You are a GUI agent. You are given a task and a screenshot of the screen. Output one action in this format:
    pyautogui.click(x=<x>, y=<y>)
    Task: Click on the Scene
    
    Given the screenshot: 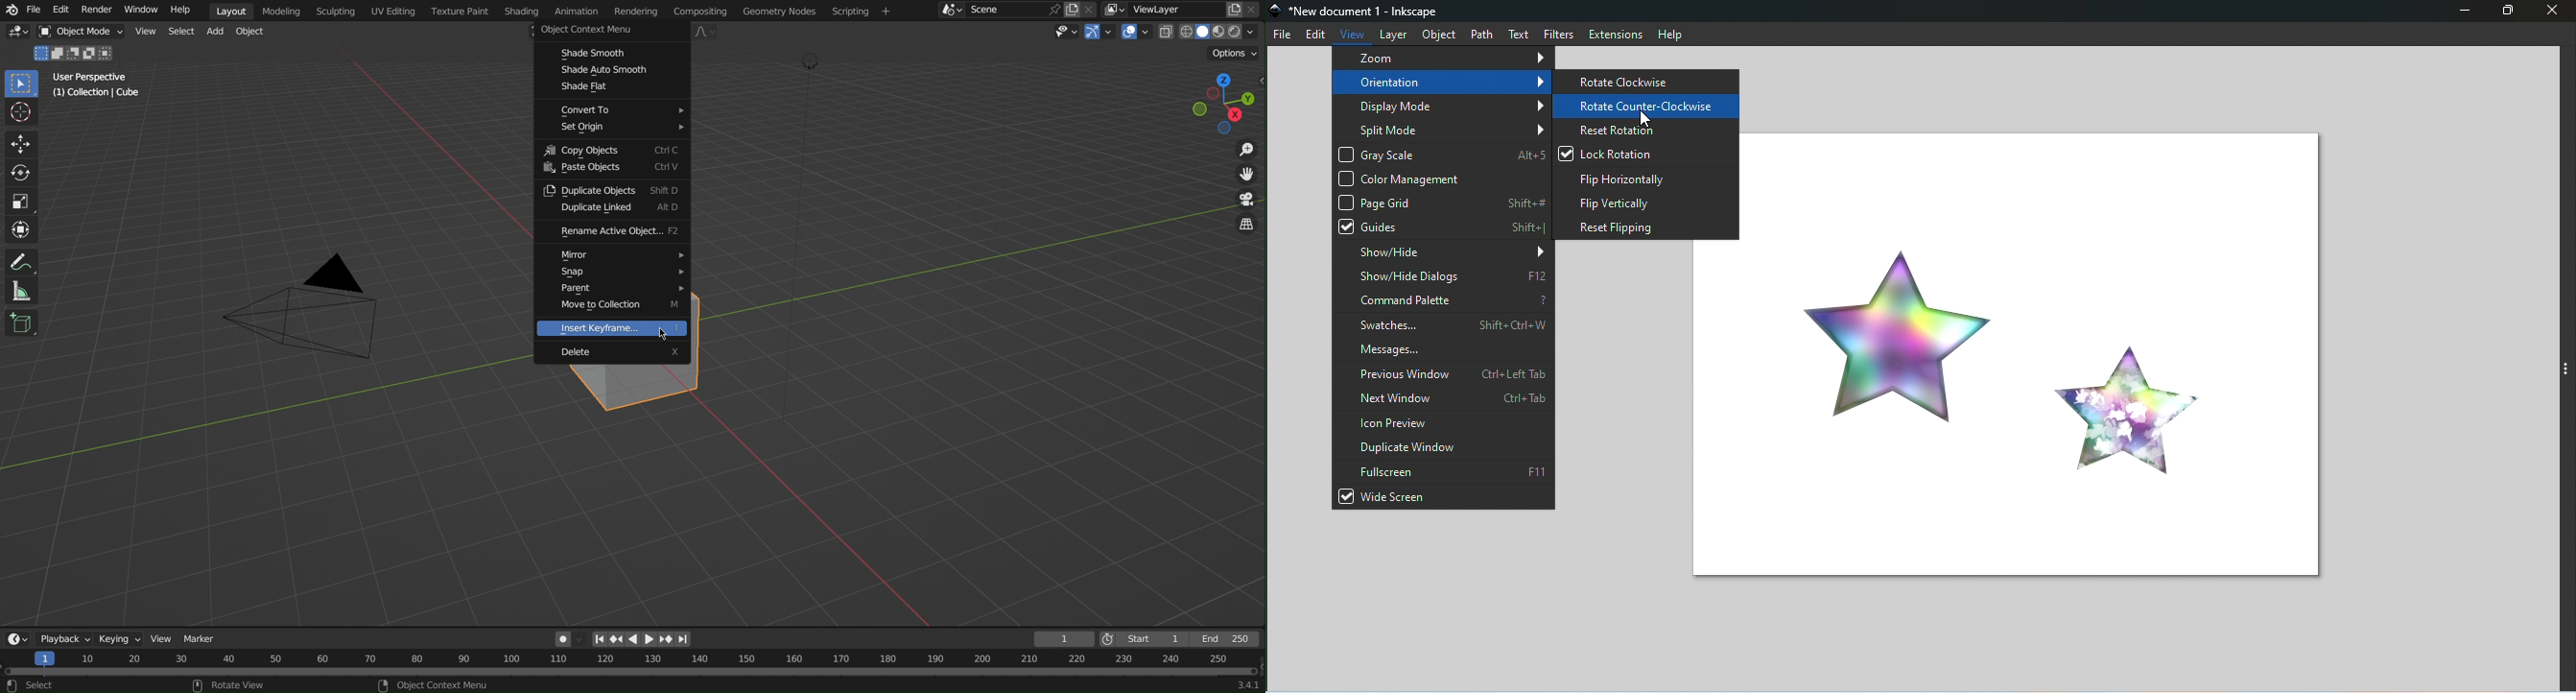 What is the action you would take?
    pyautogui.click(x=1091, y=10)
    